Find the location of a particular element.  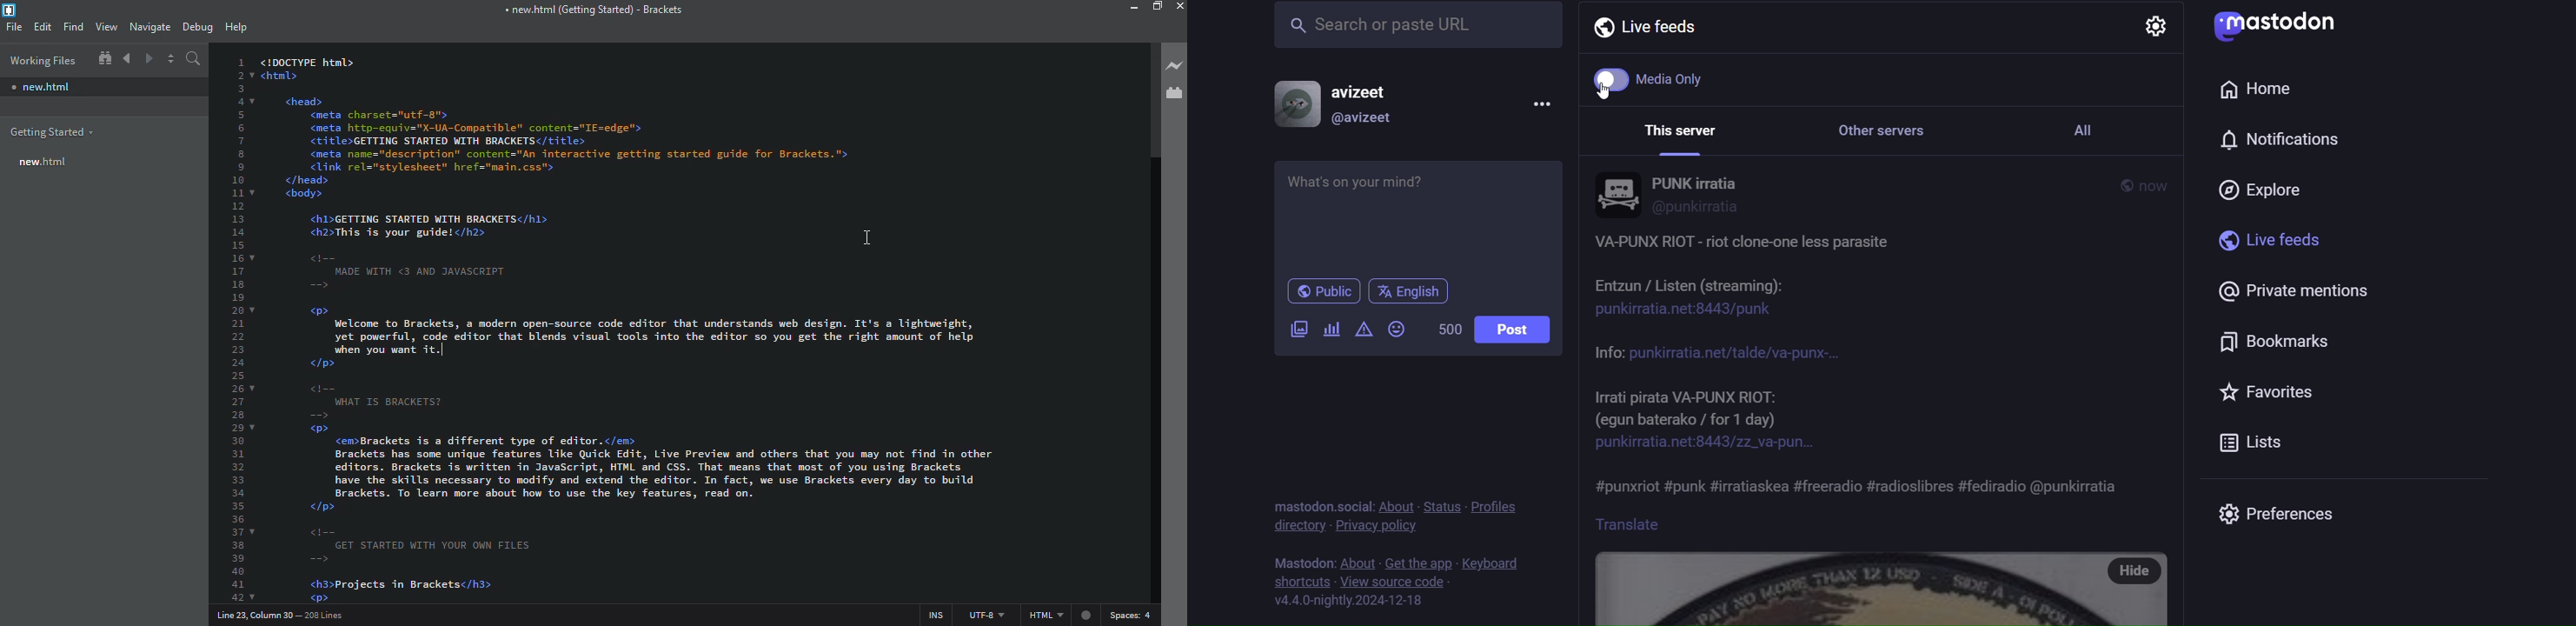

get the app  is located at coordinates (1417, 556).